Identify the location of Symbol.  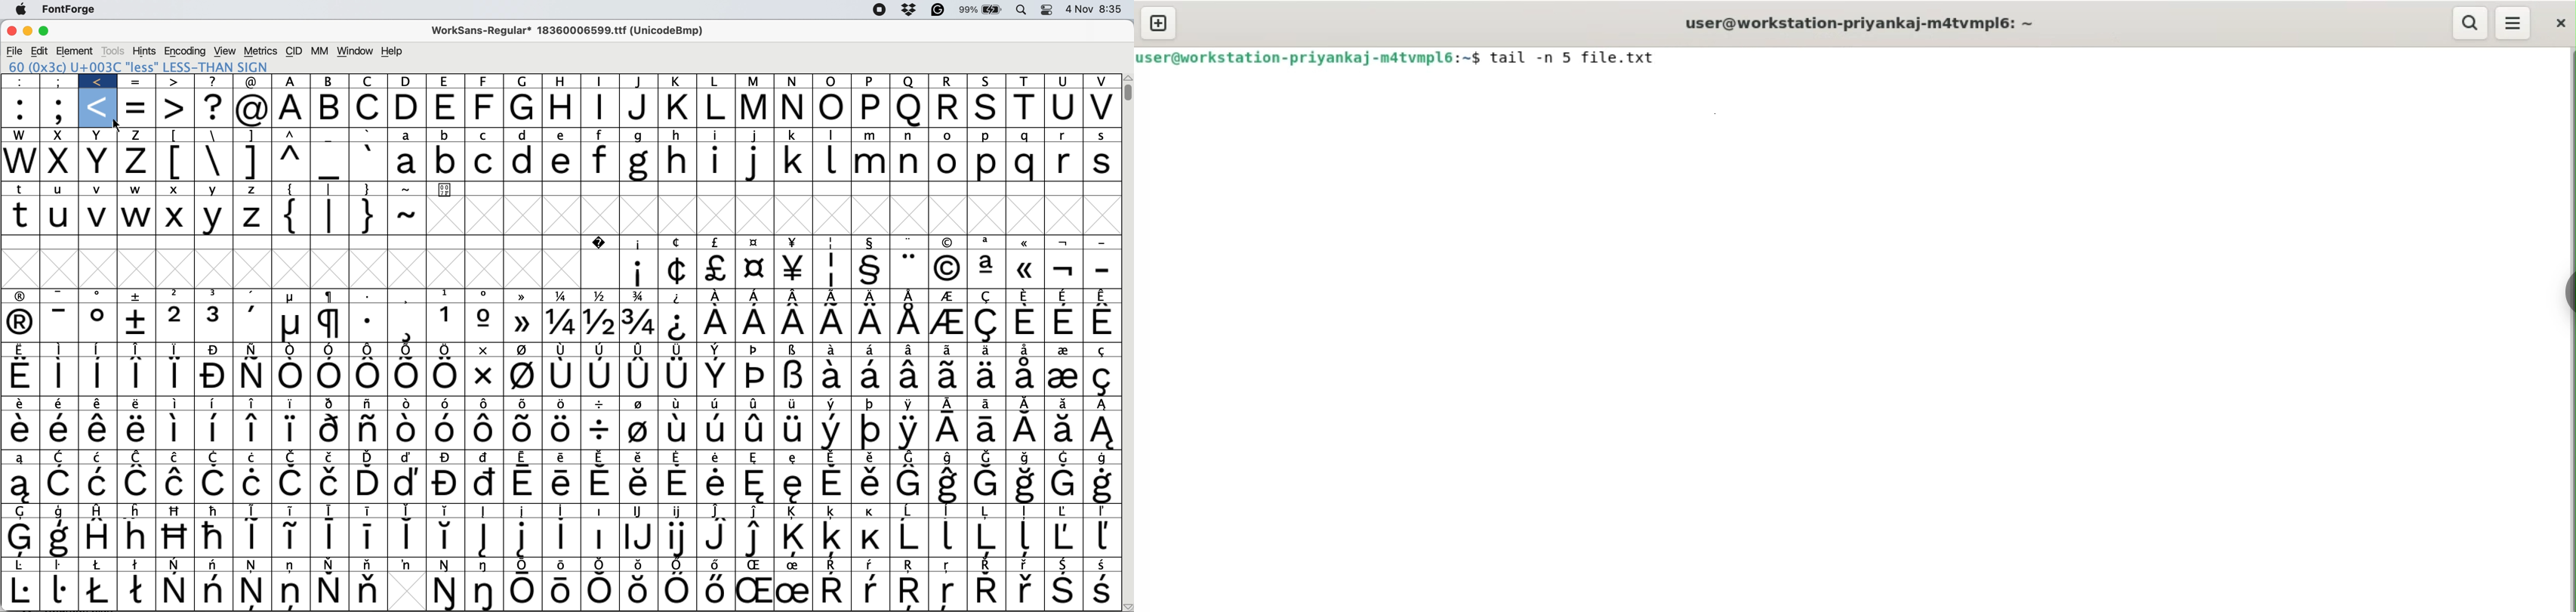
(525, 430).